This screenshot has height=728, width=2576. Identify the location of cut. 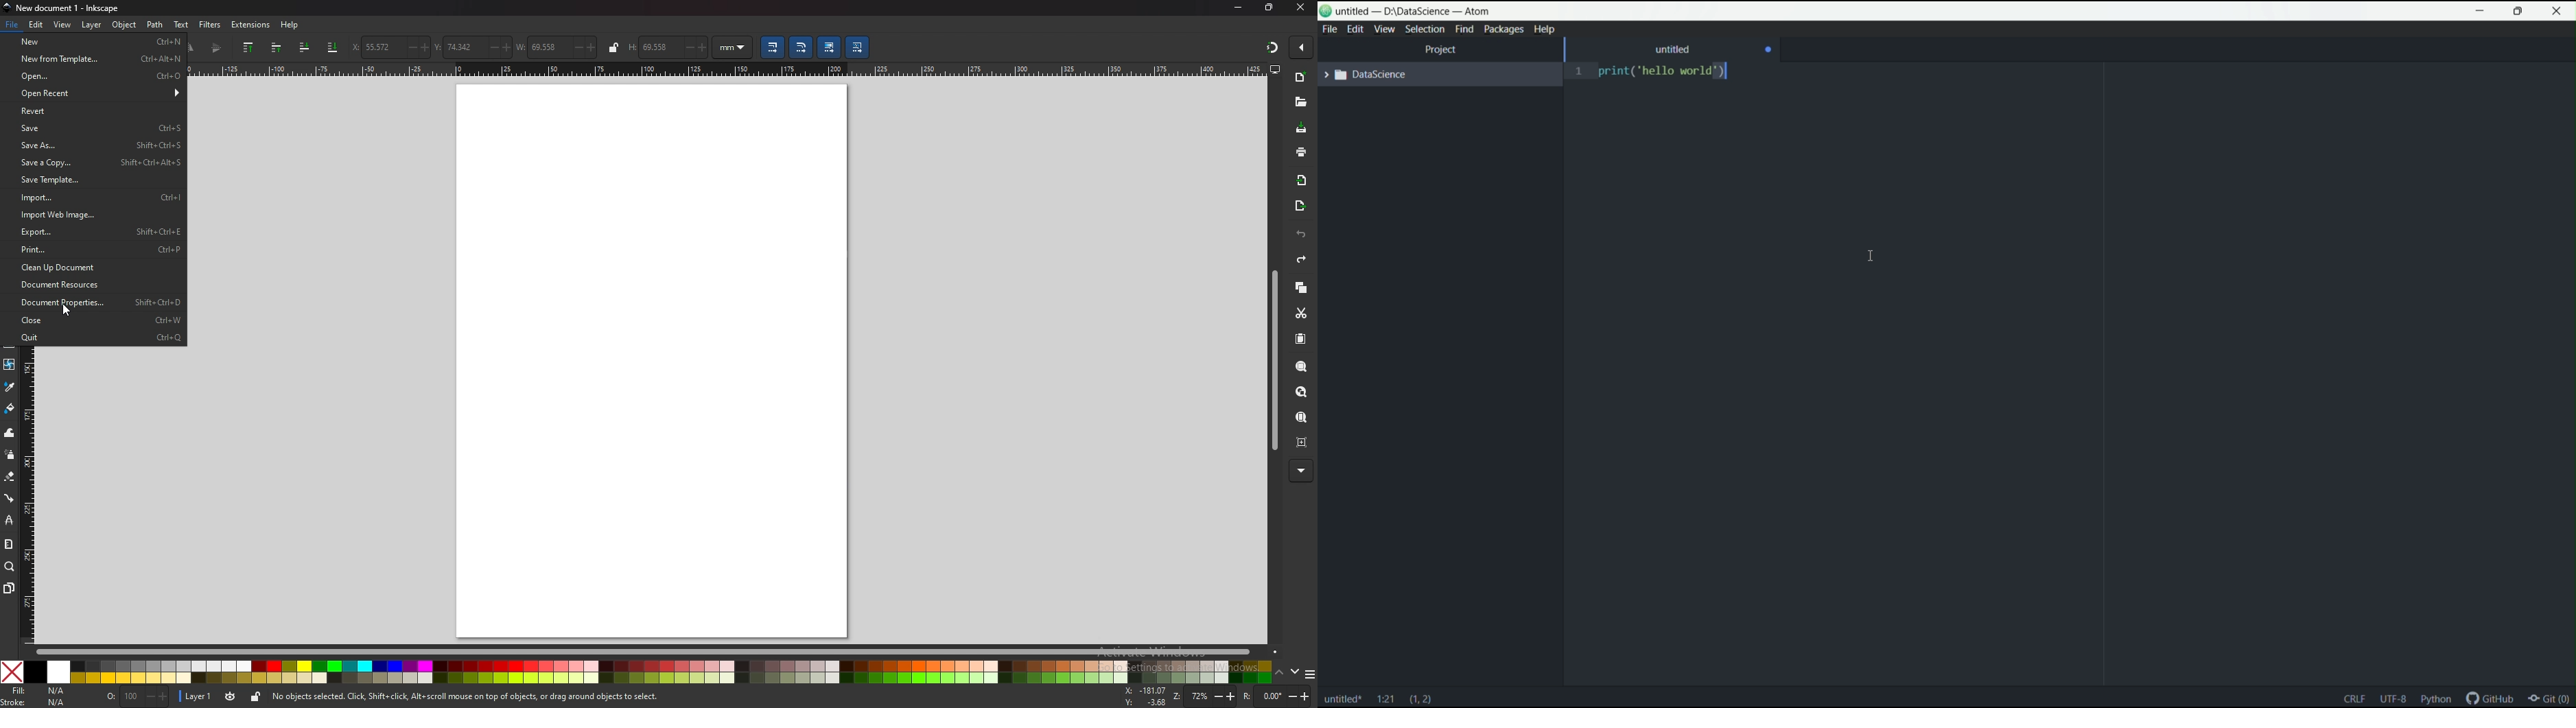
(1301, 314).